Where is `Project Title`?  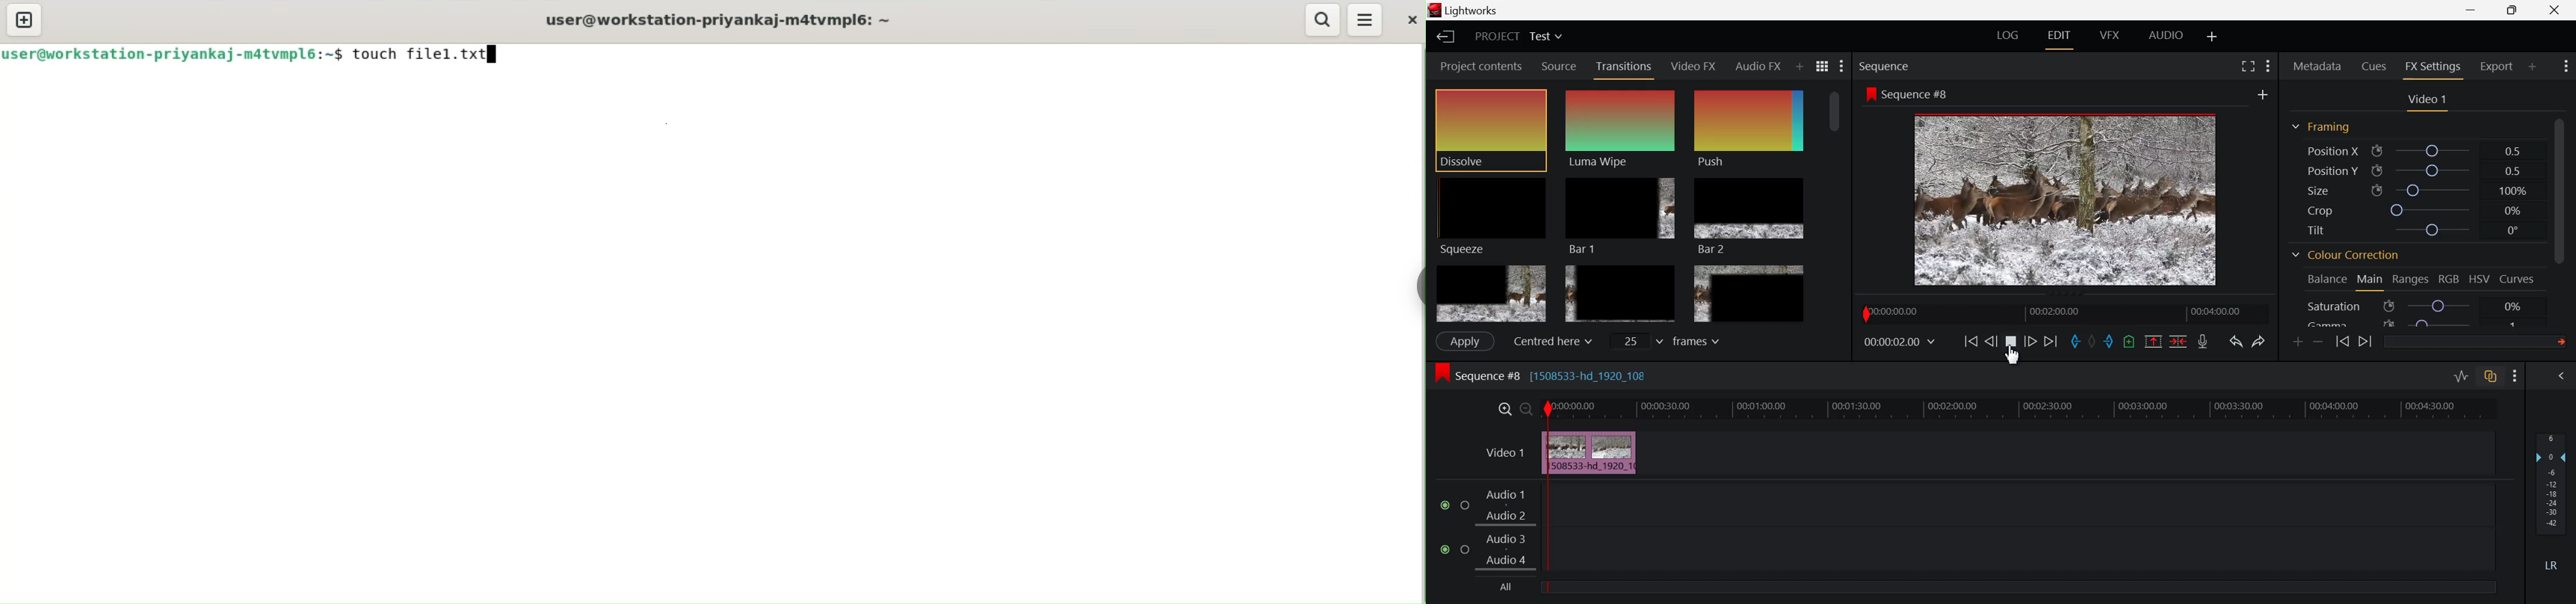
Project Title is located at coordinates (1518, 38).